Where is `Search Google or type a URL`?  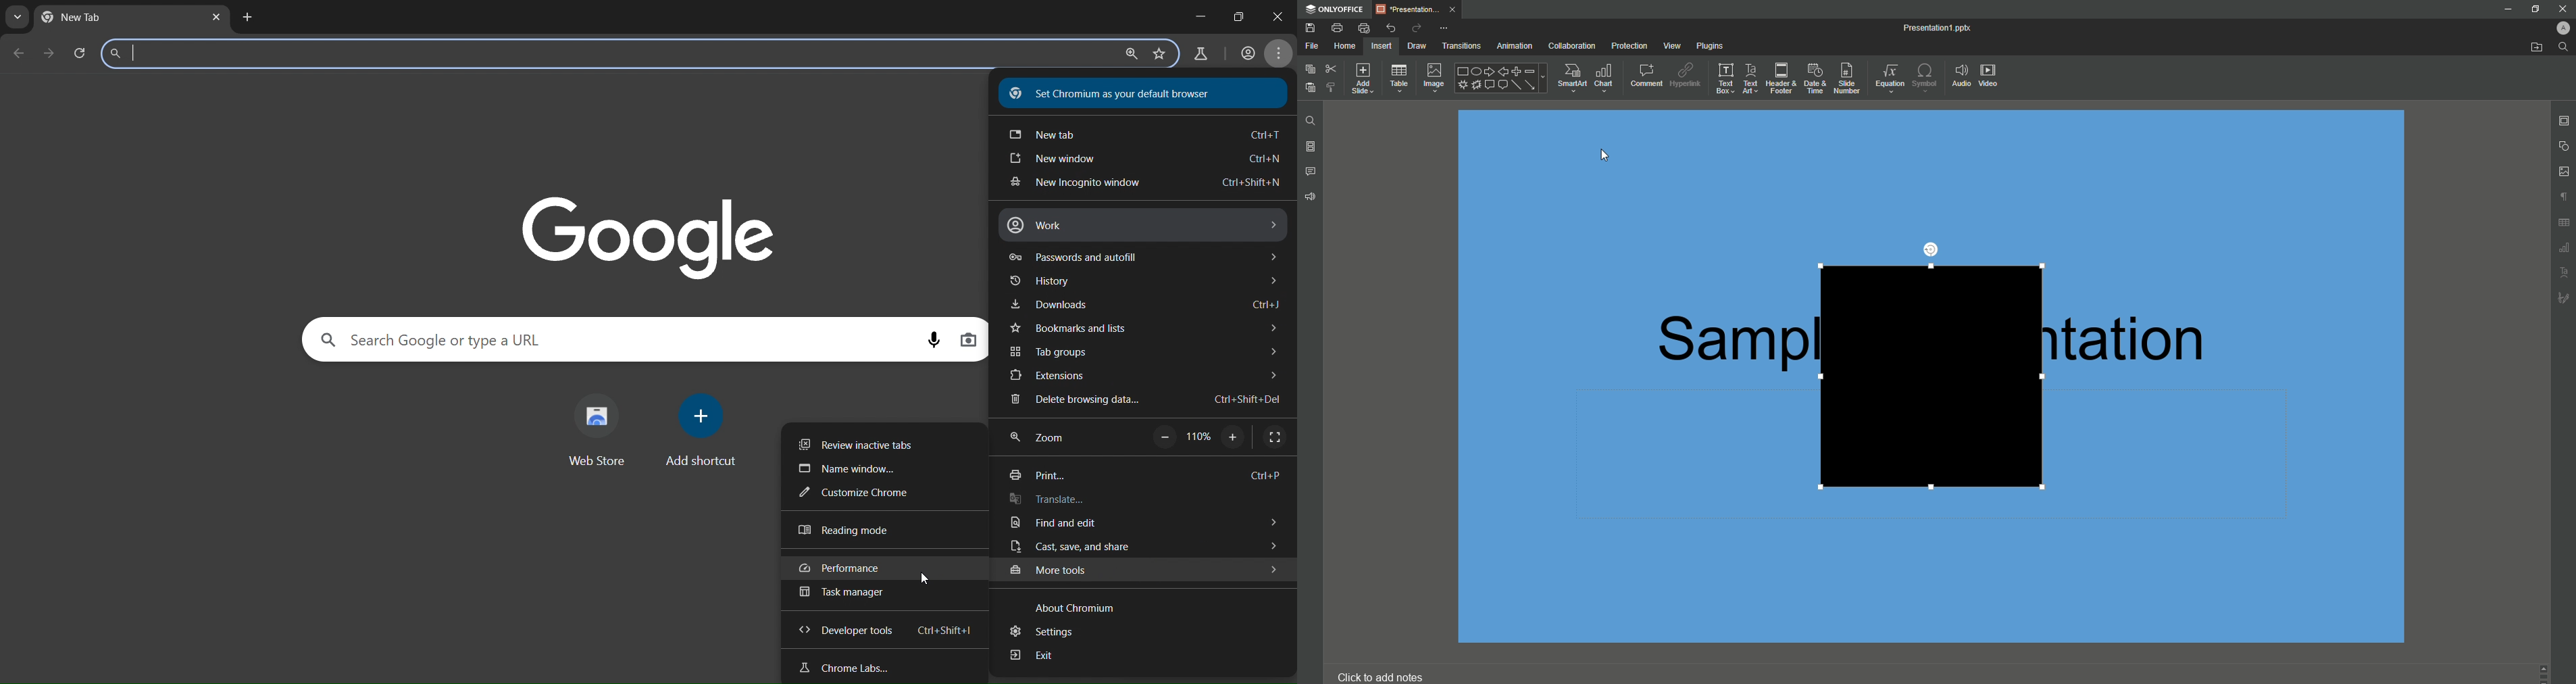 Search Google or type a URL is located at coordinates (439, 338).